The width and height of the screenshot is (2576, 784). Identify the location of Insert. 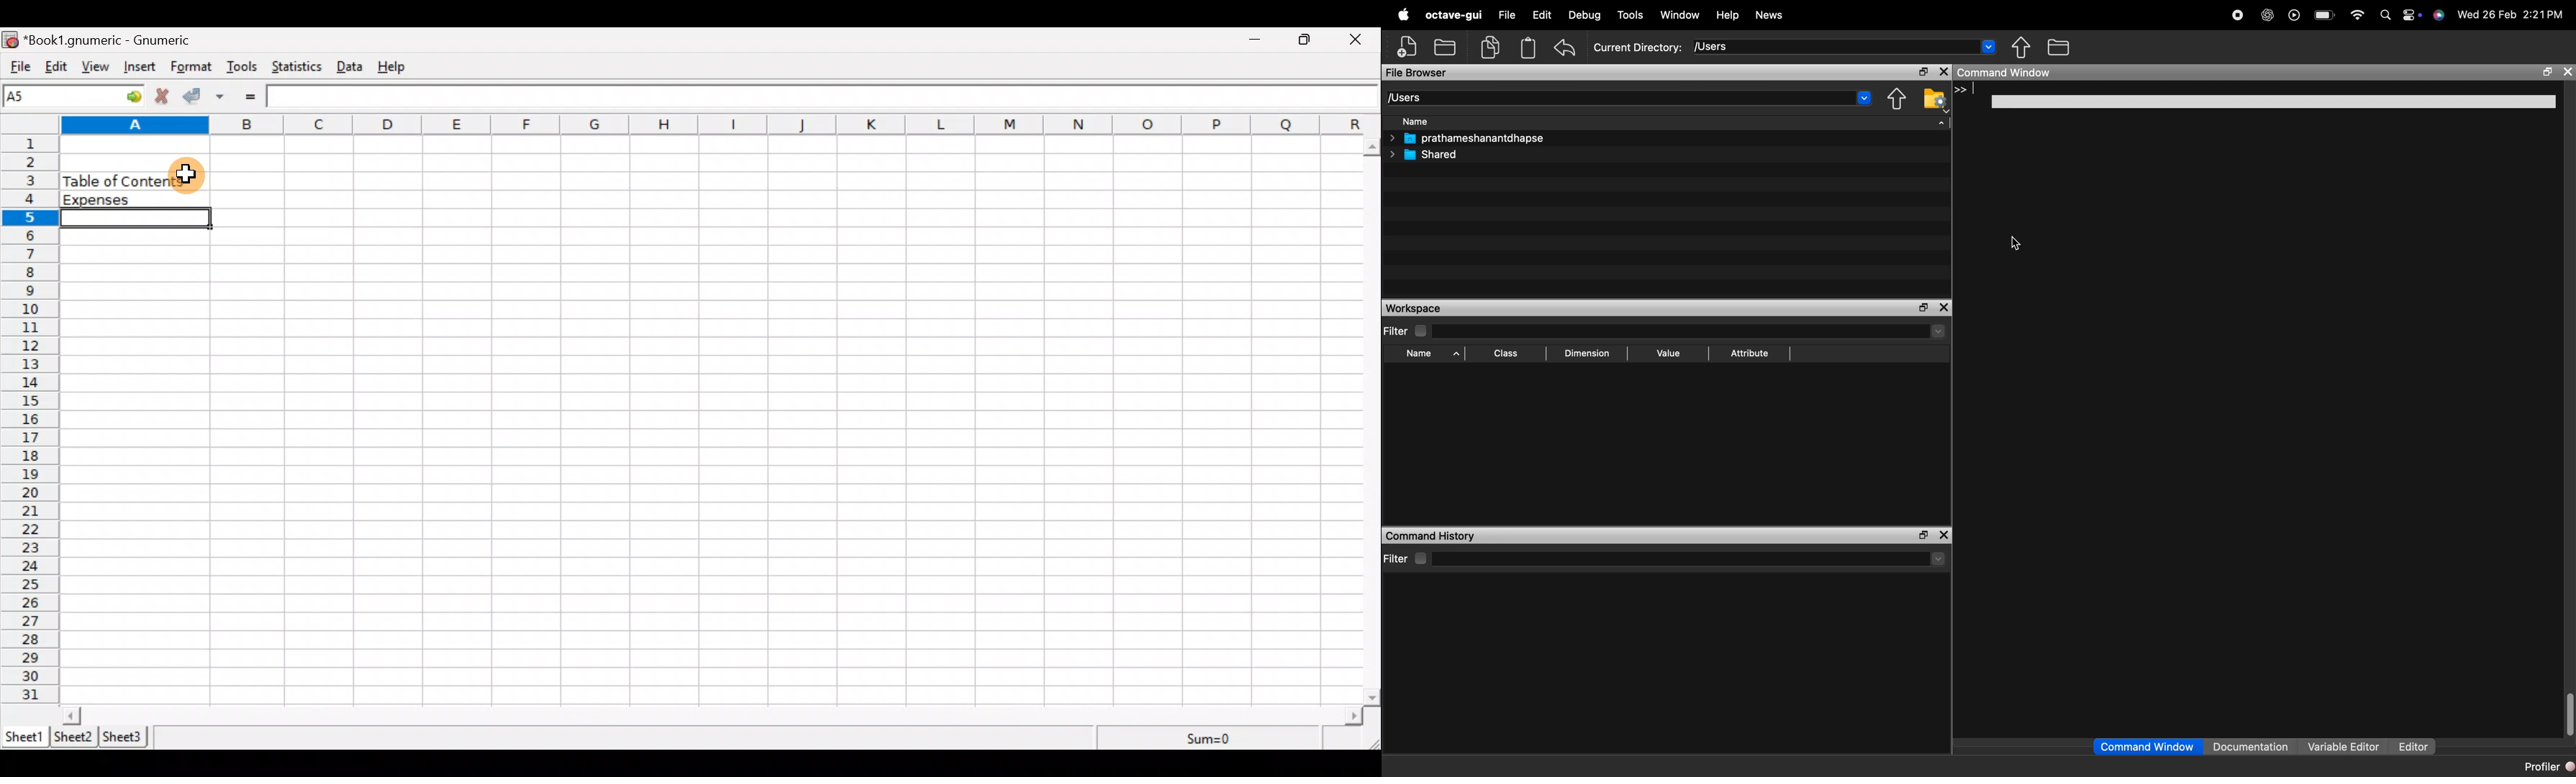
(142, 68).